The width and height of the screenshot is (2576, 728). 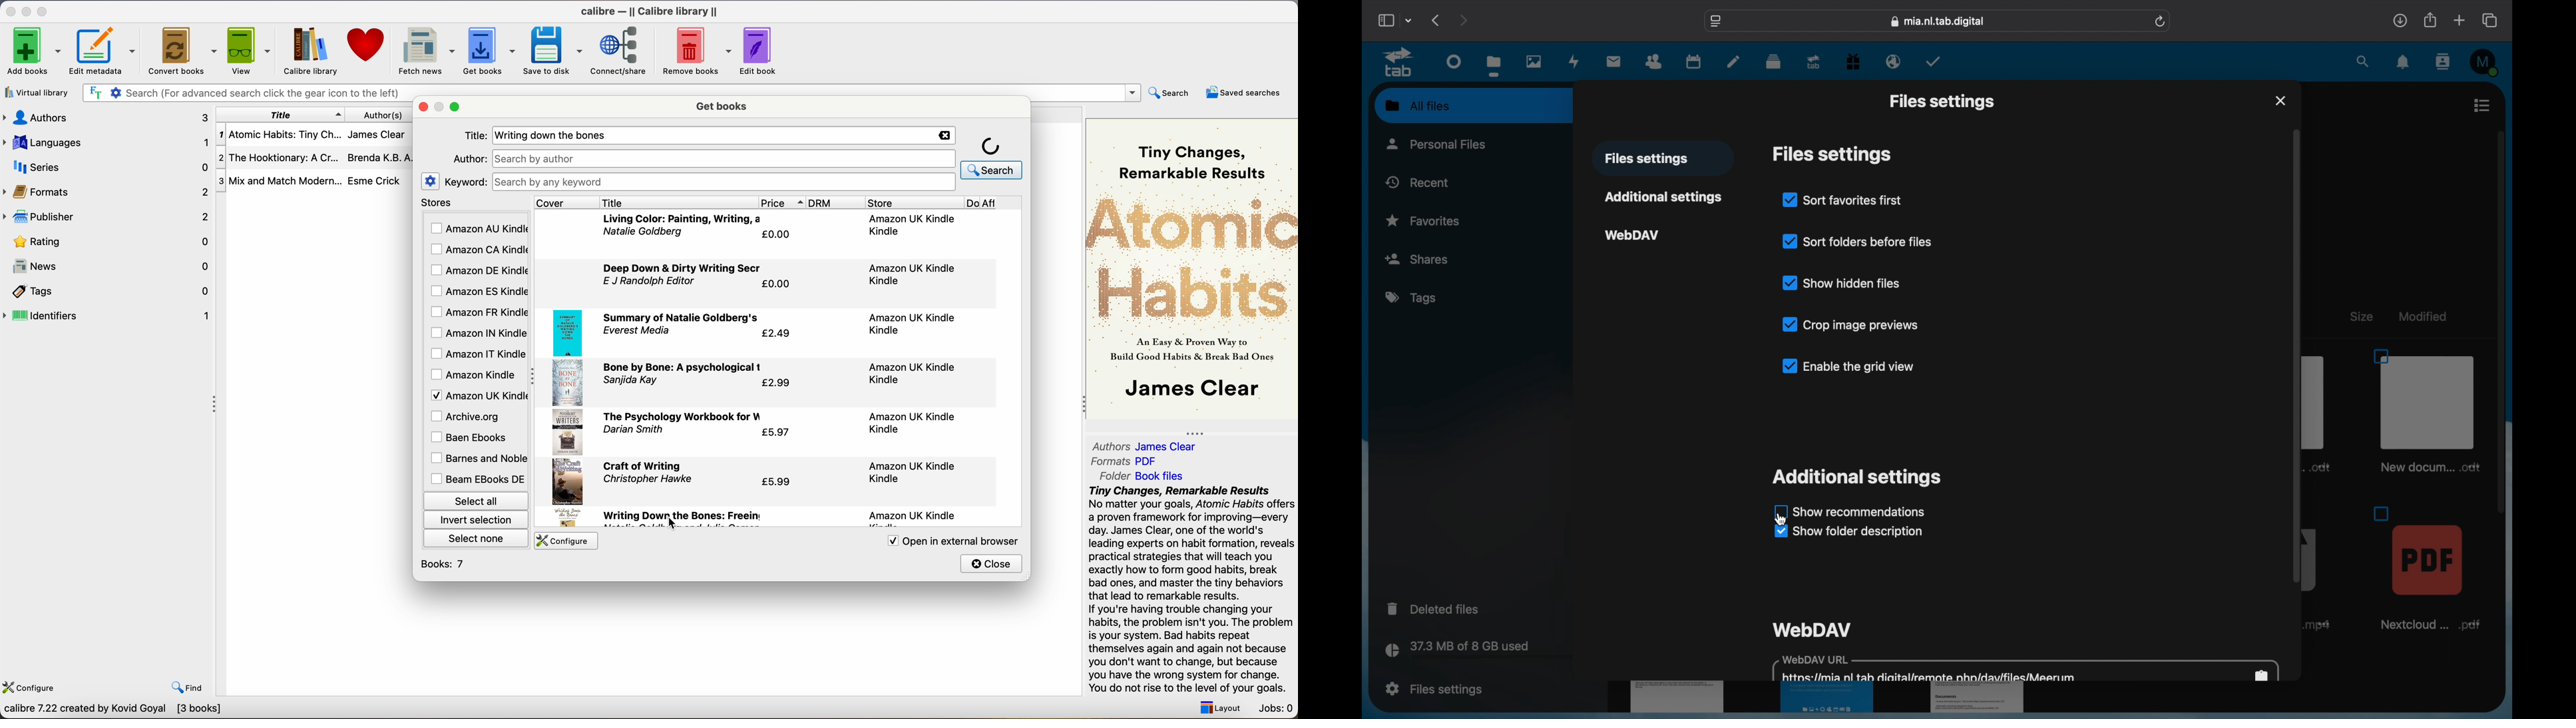 What do you see at coordinates (911, 325) in the screenshot?
I see `amazon UK kindle` at bounding box center [911, 325].